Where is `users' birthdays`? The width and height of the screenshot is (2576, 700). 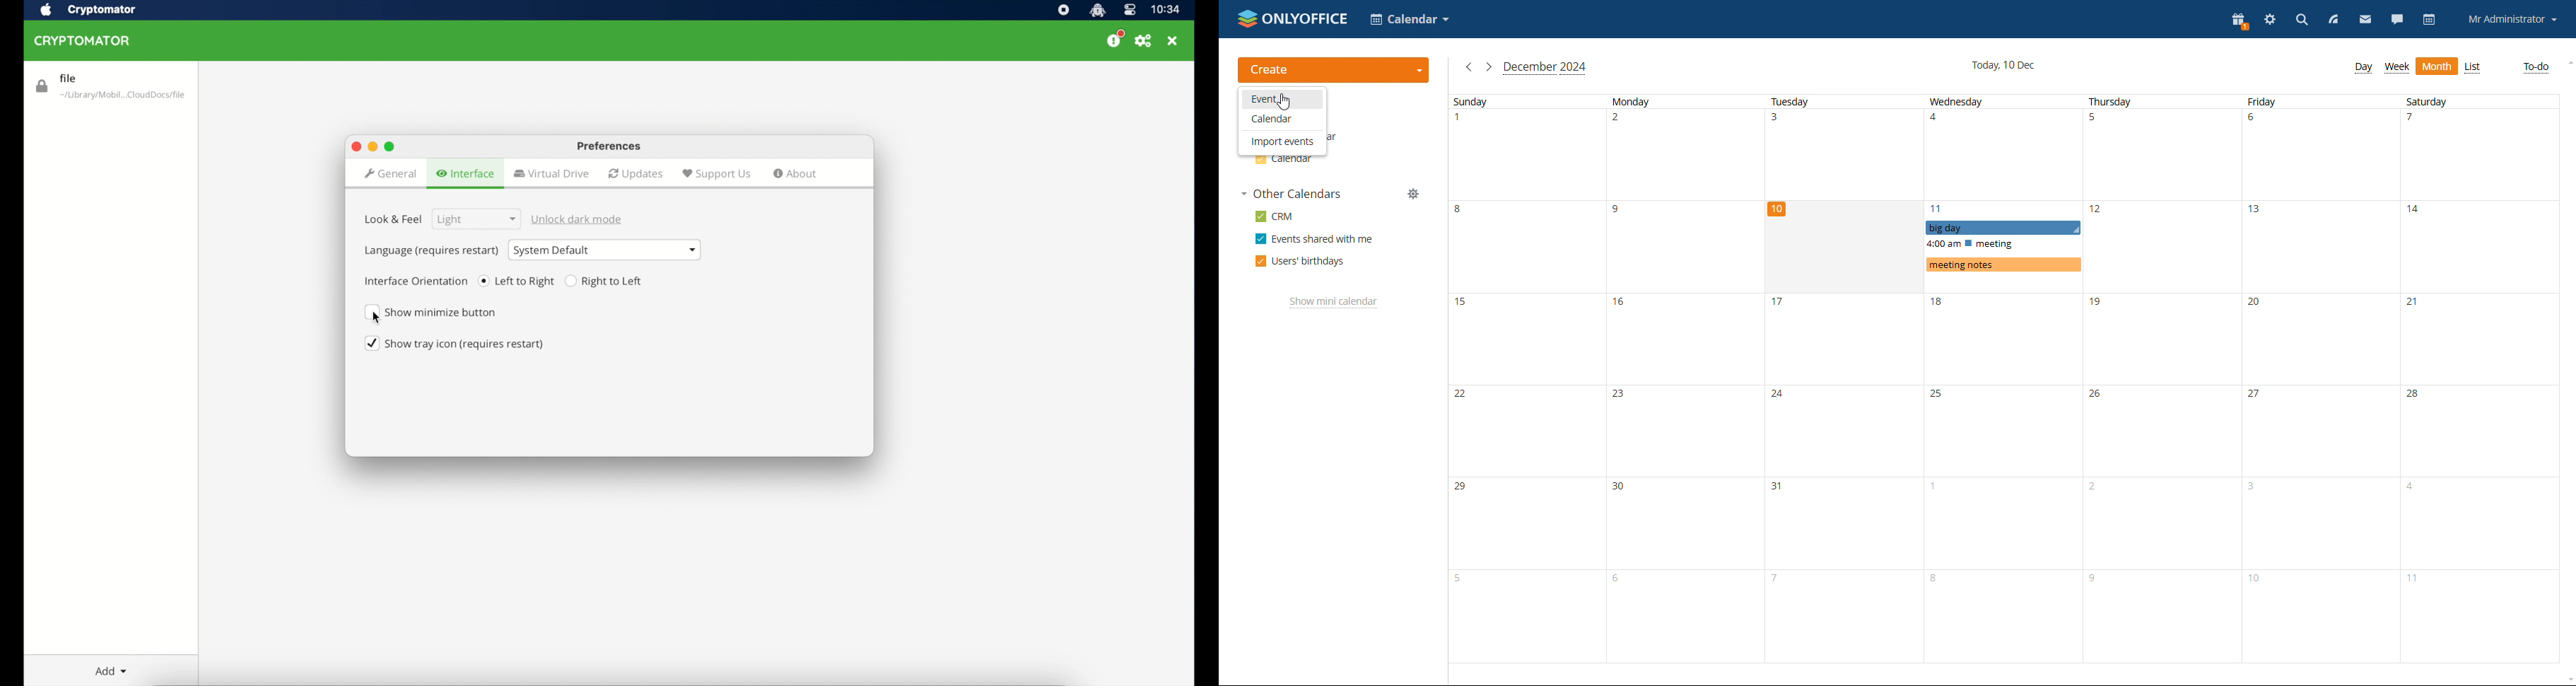 users' birthdays is located at coordinates (1300, 261).